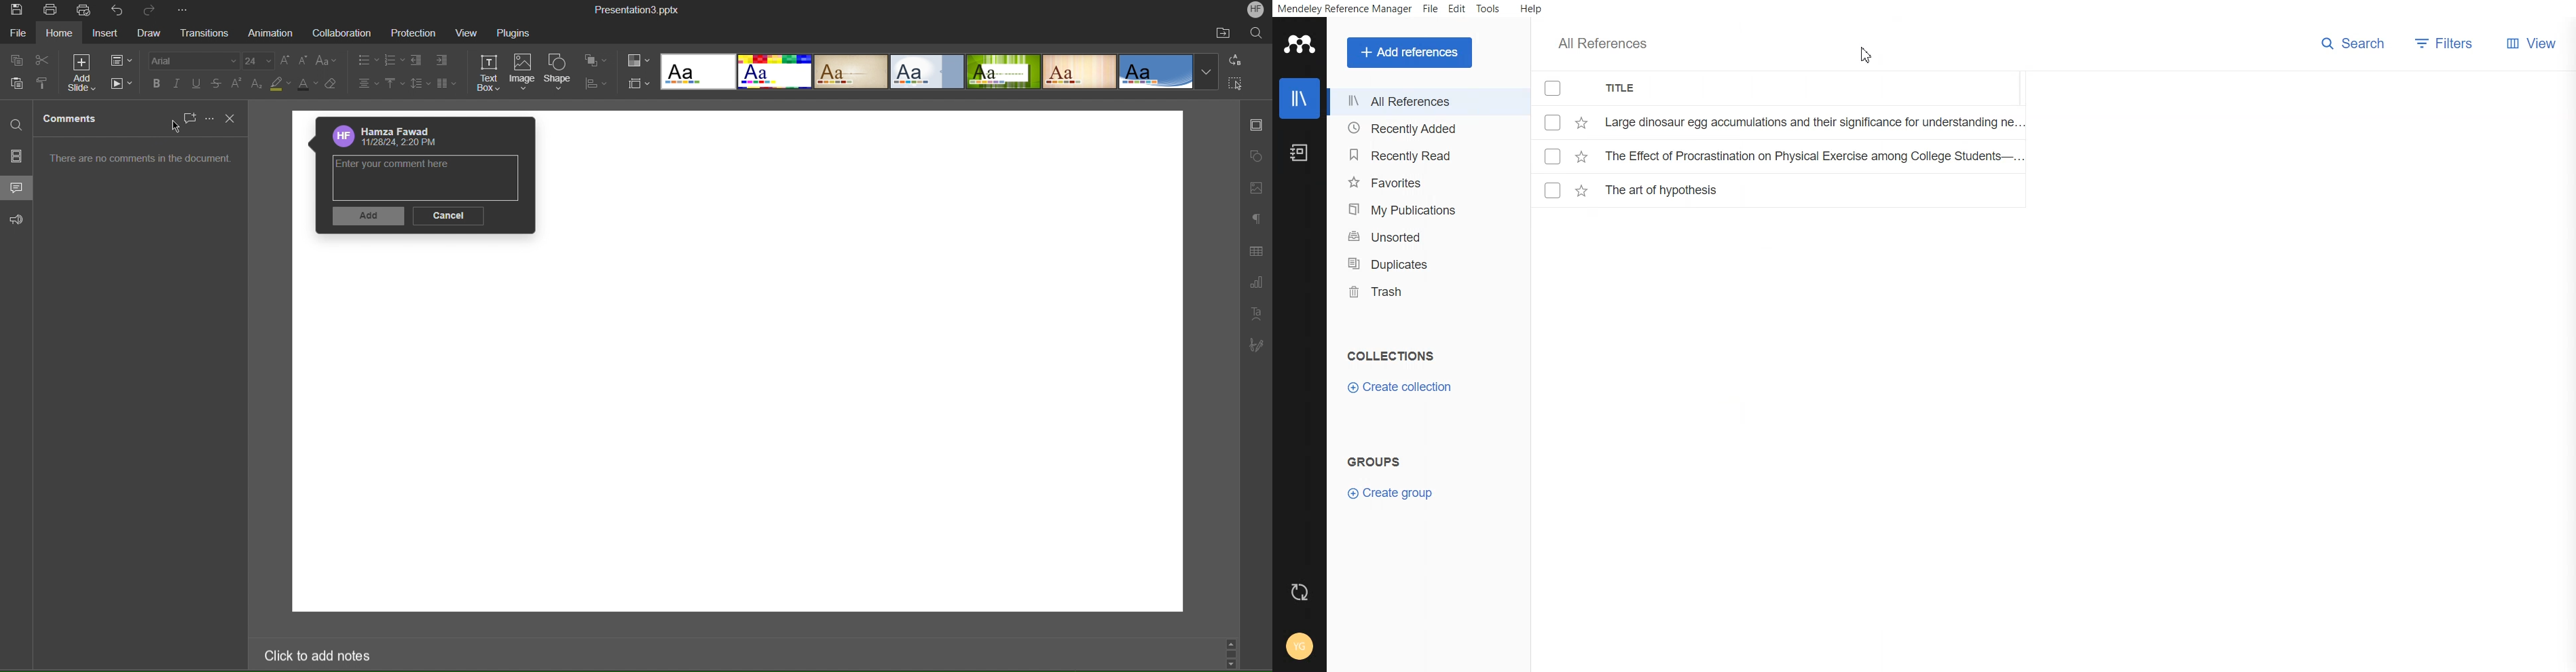 The width and height of the screenshot is (2576, 672). Describe the element at coordinates (421, 84) in the screenshot. I see `Line Spacing` at that location.